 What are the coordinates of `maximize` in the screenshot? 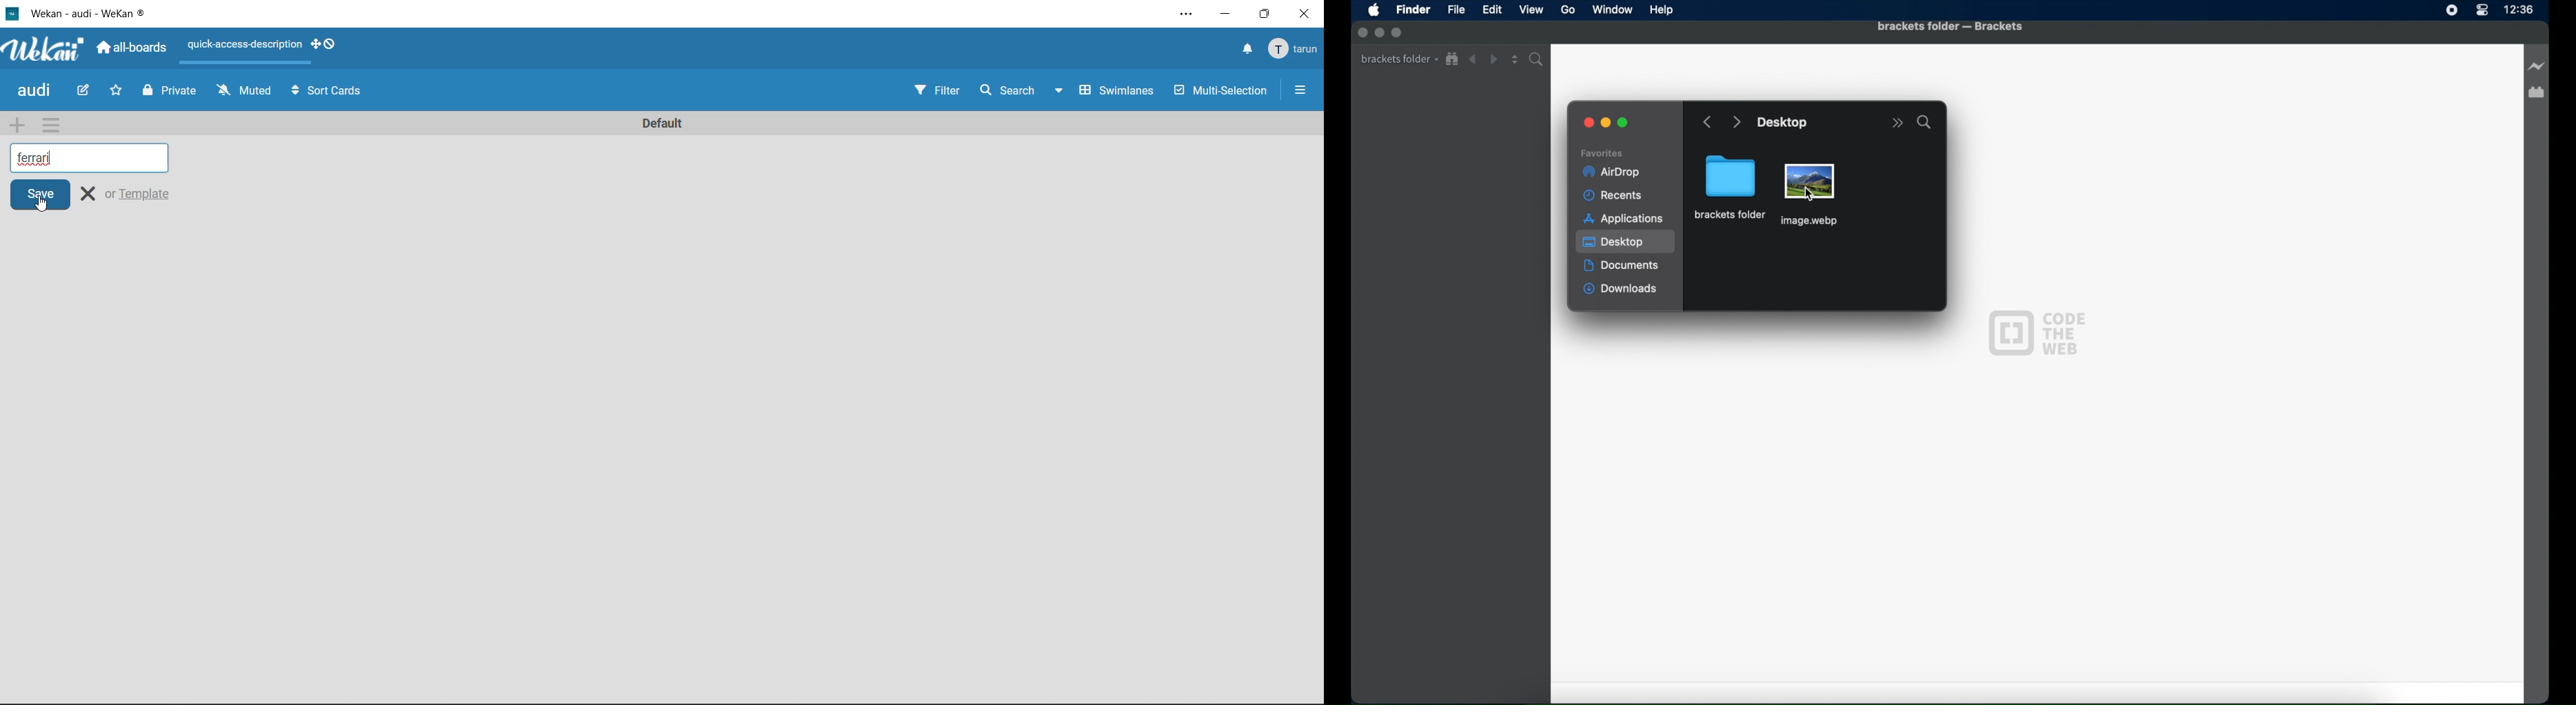 It's located at (1625, 123).